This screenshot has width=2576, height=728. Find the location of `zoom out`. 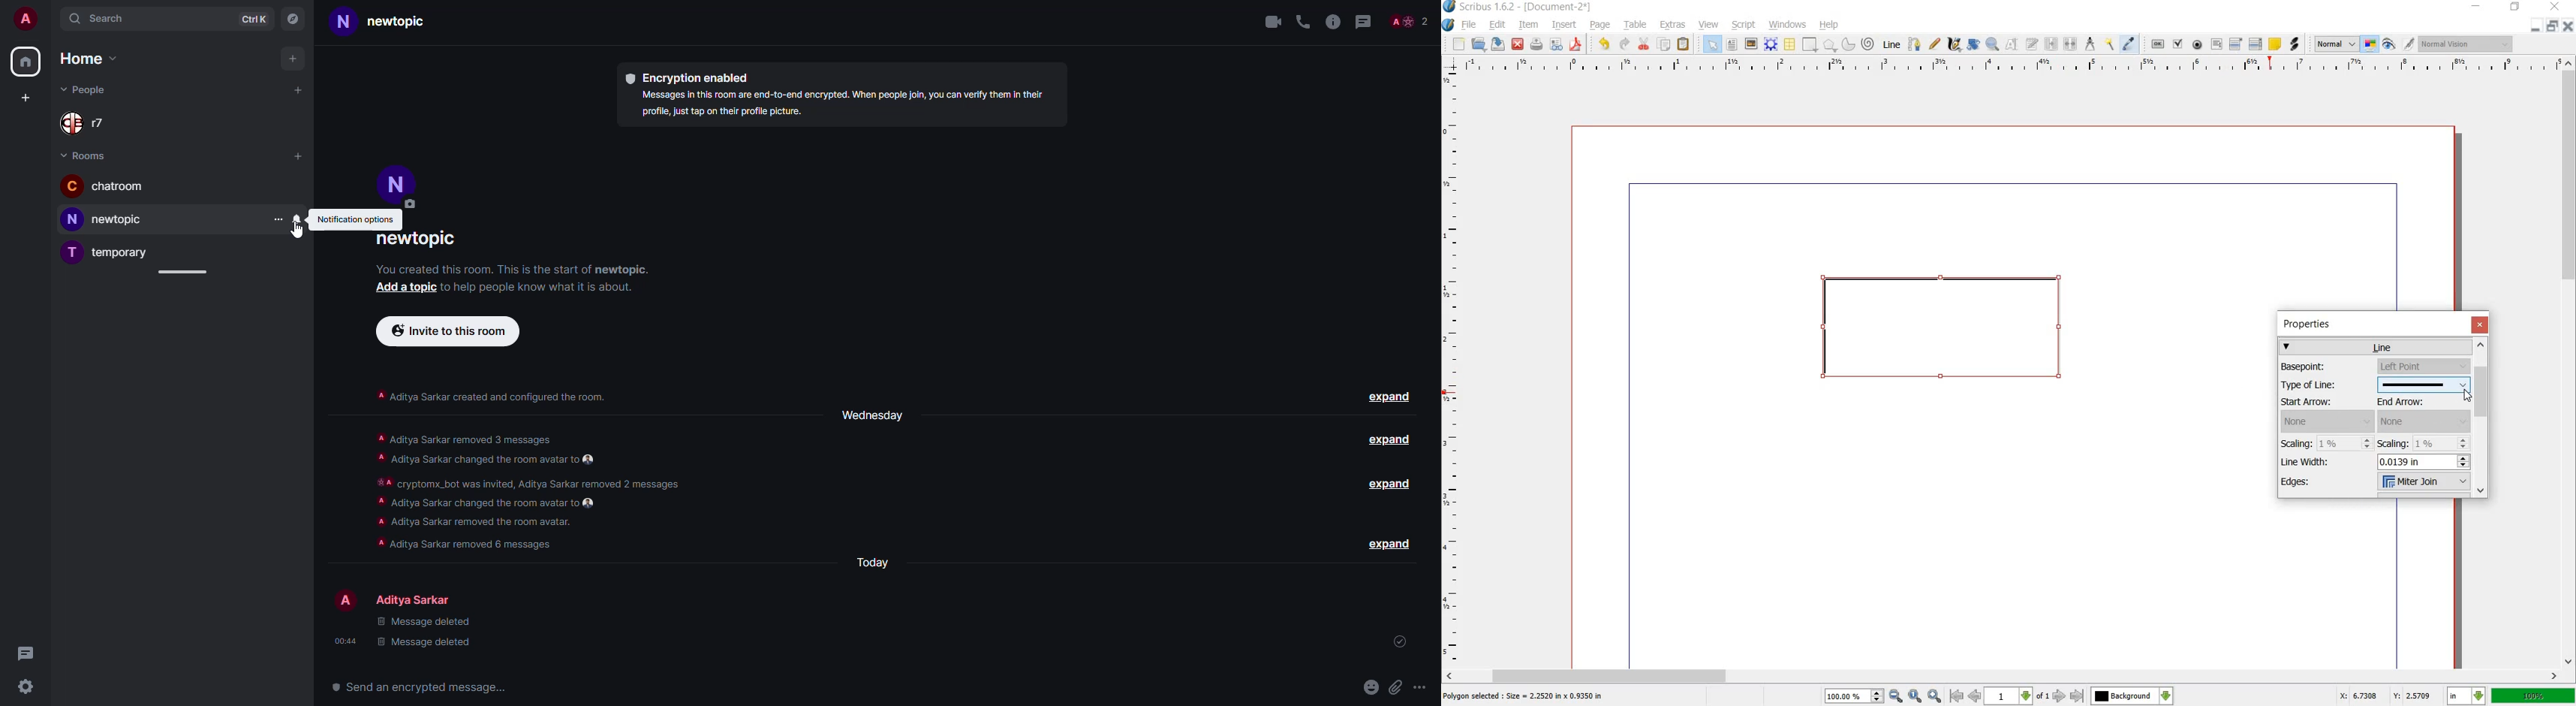

zoom out is located at coordinates (1896, 696).